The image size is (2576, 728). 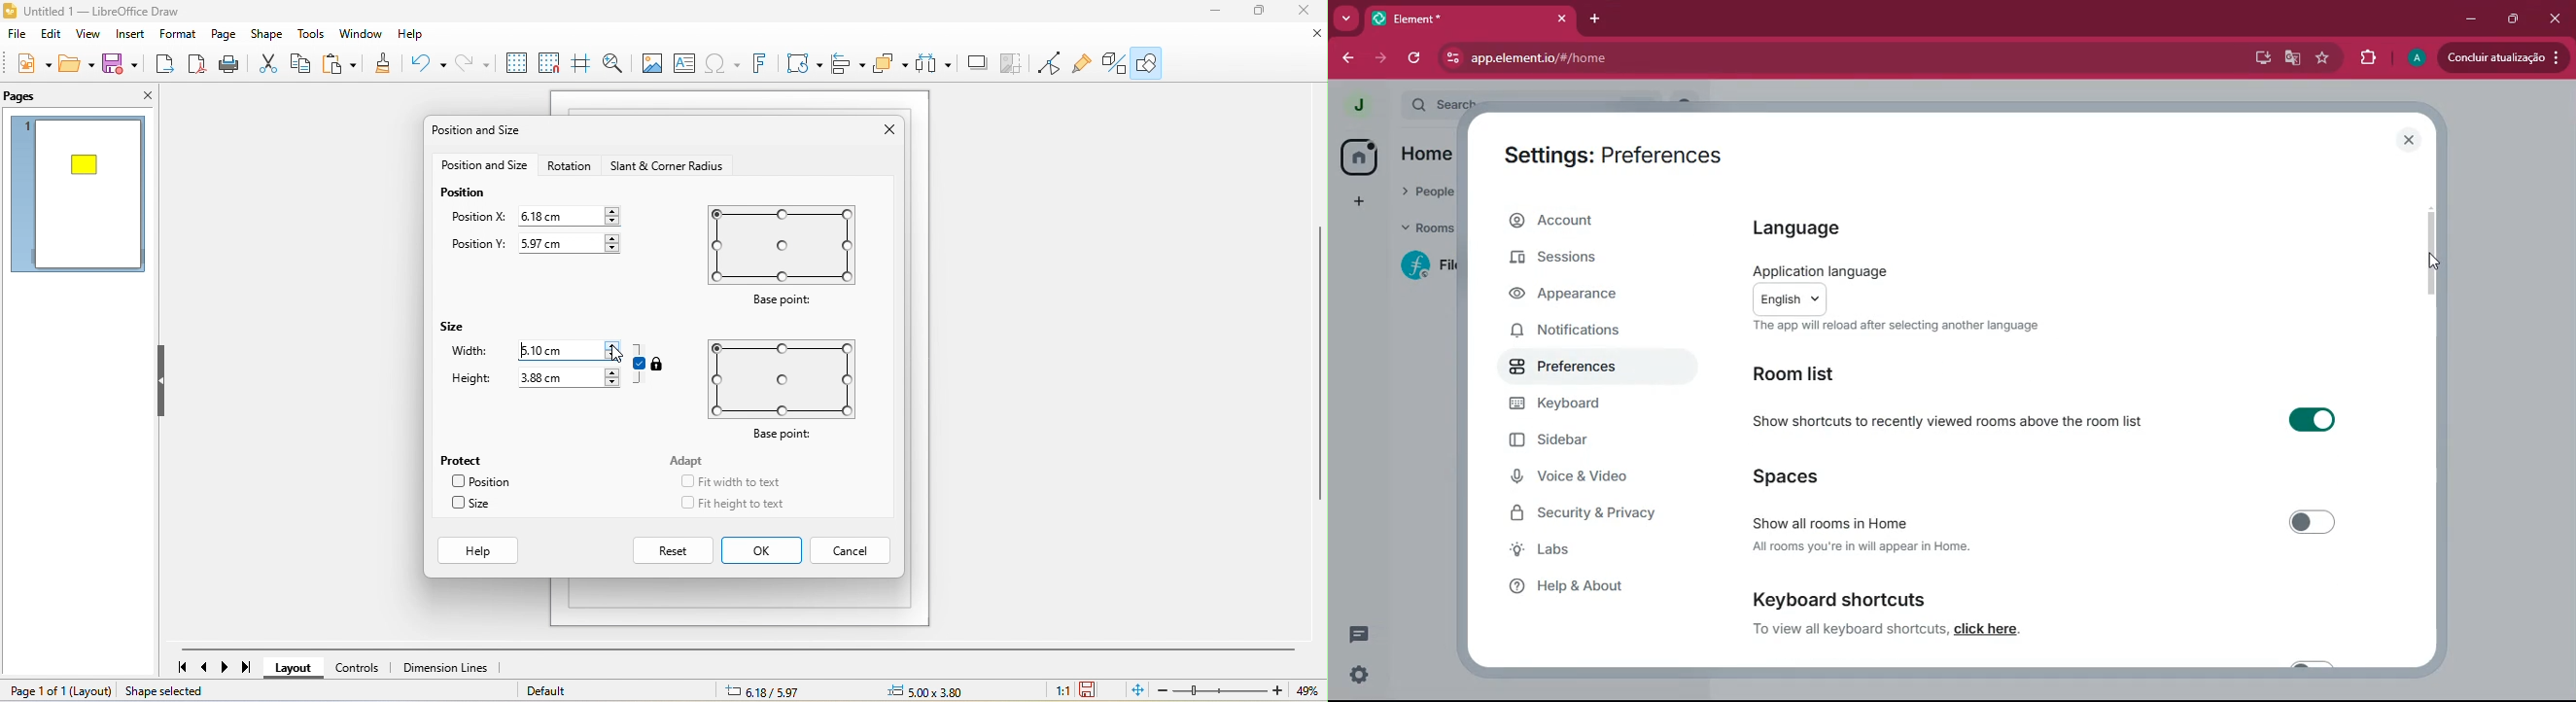 What do you see at coordinates (781, 388) in the screenshot?
I see `base point` at bounding box center [781, 388].